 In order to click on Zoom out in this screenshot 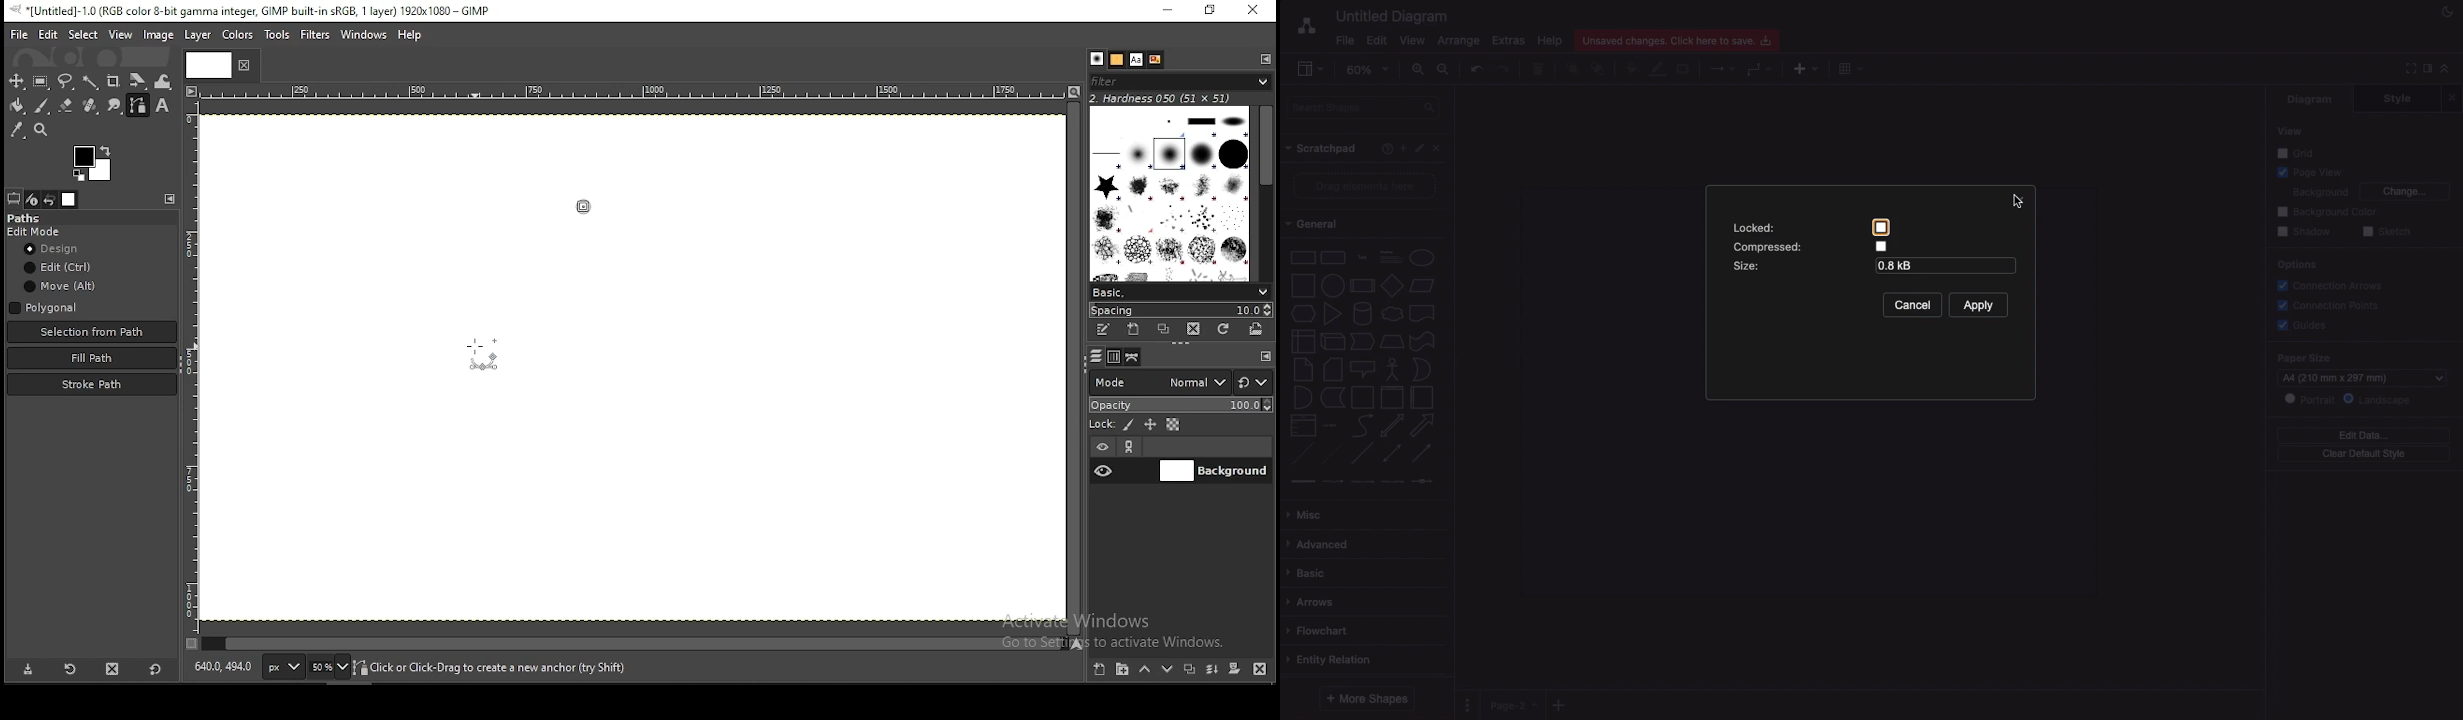, I will do `click(1445, 68)`.